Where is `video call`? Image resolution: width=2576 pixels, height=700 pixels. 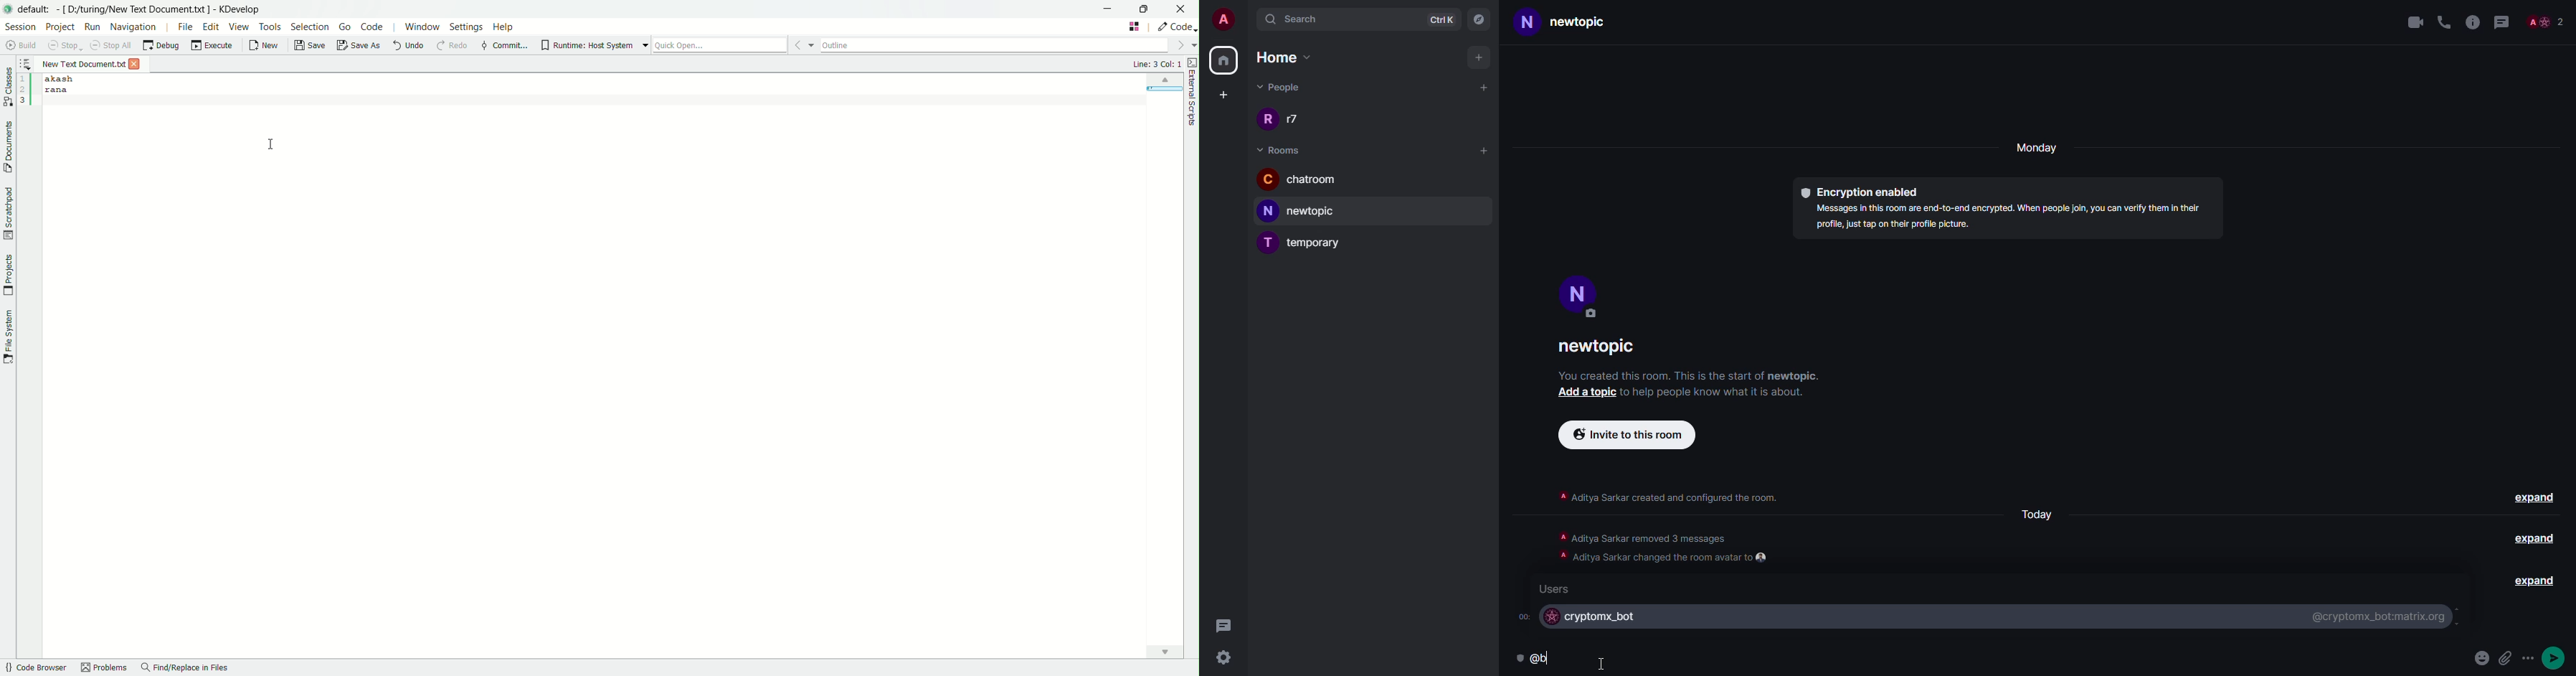
video call is located at coordinates (2413, 22).